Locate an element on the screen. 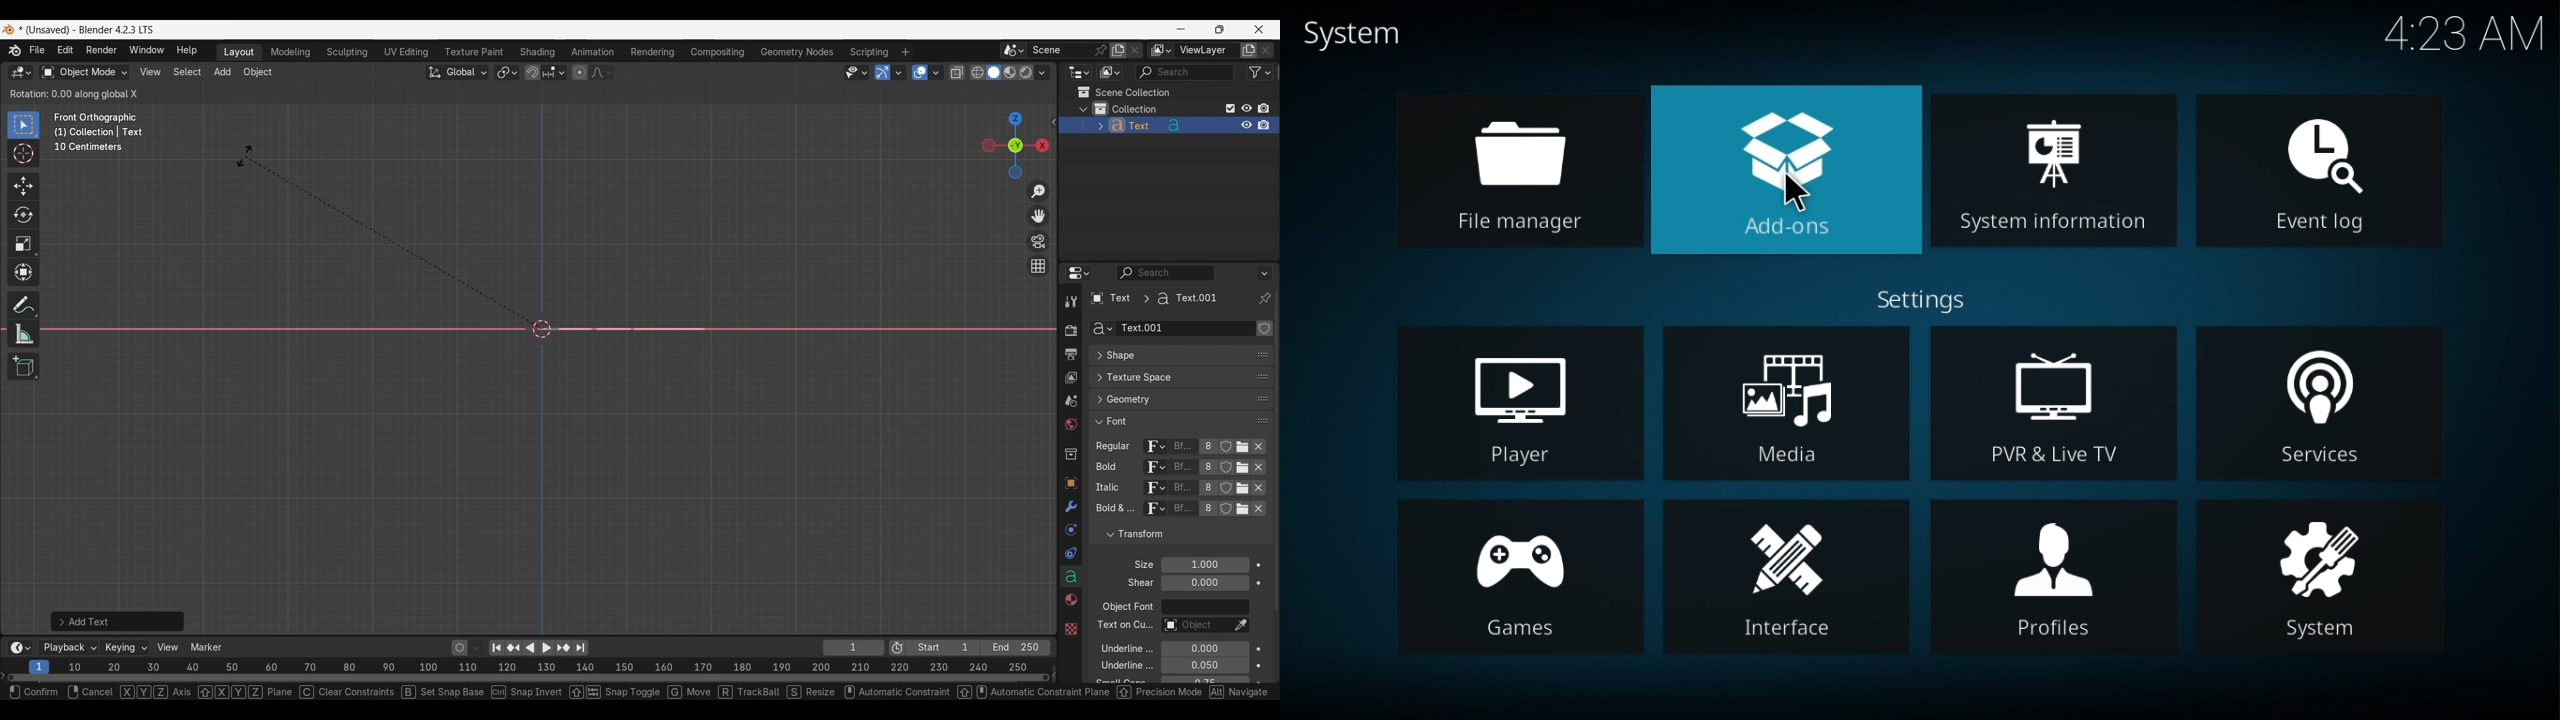 Image resolution: width=2576 pixels, height=728 pixels. Viewport shading, solid is located at coordinates (993, 73).